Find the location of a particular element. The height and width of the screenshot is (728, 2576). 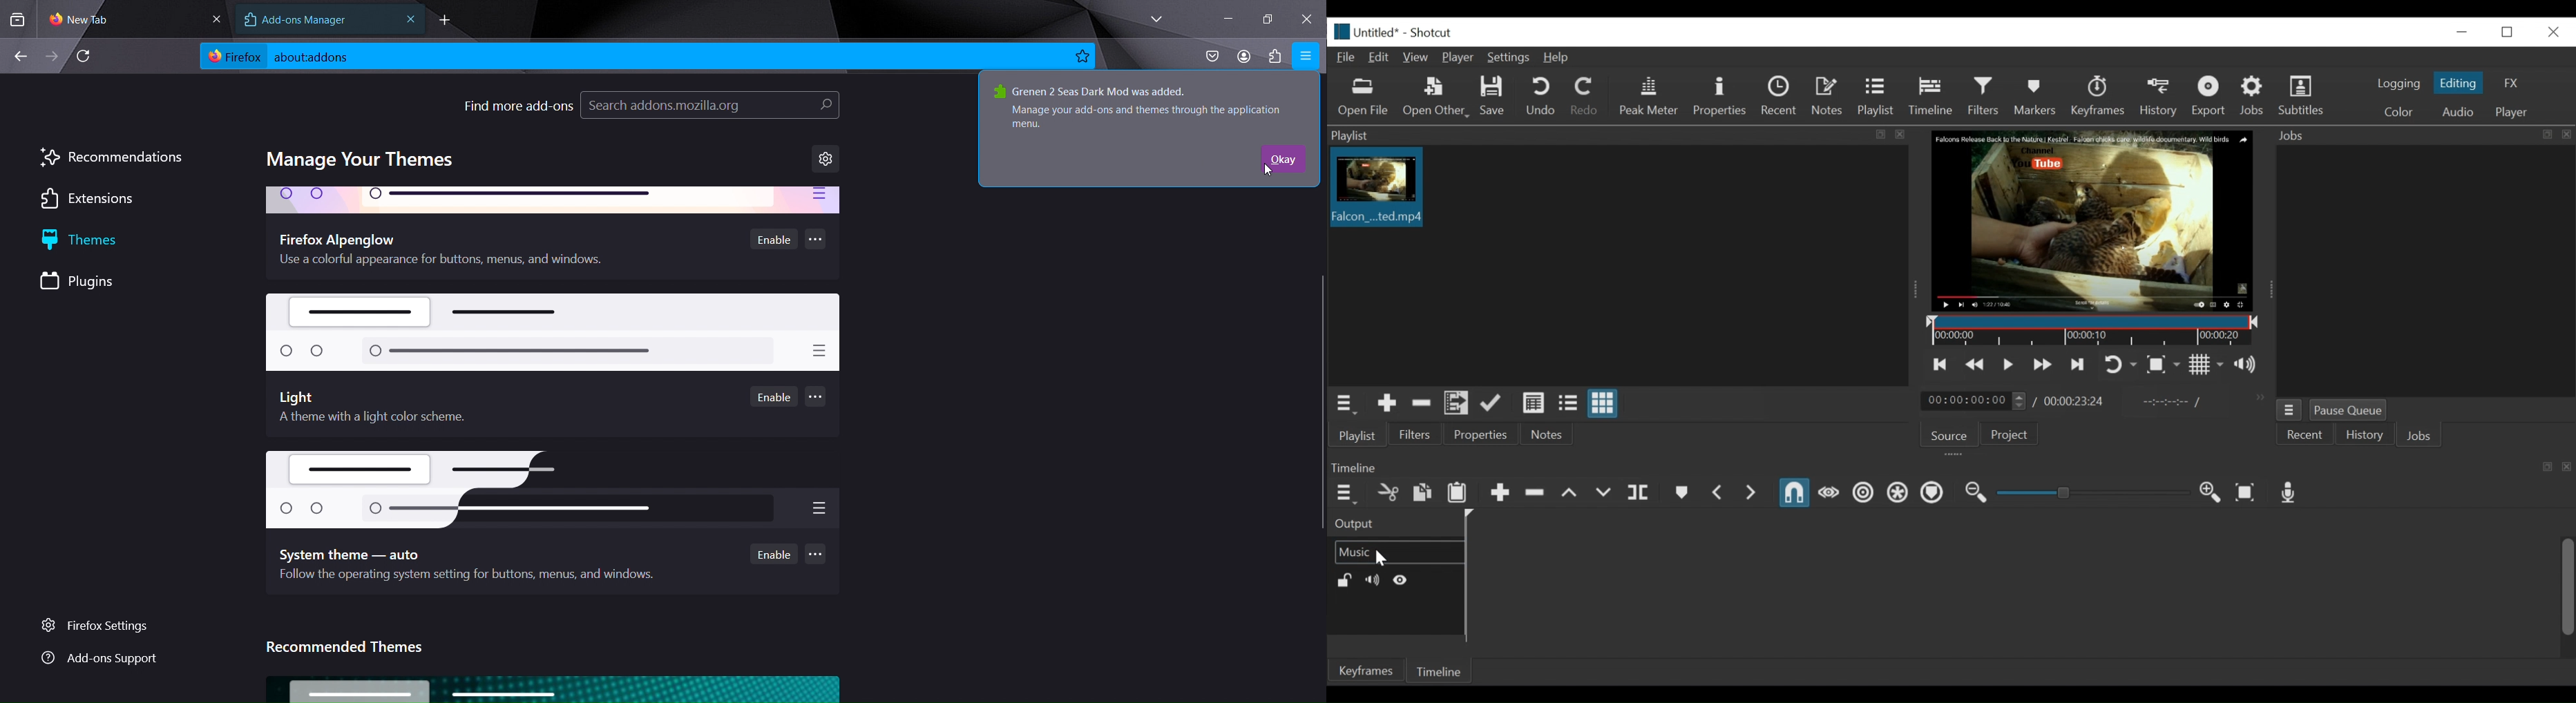

Filters is located at coordinates (1419, 435).